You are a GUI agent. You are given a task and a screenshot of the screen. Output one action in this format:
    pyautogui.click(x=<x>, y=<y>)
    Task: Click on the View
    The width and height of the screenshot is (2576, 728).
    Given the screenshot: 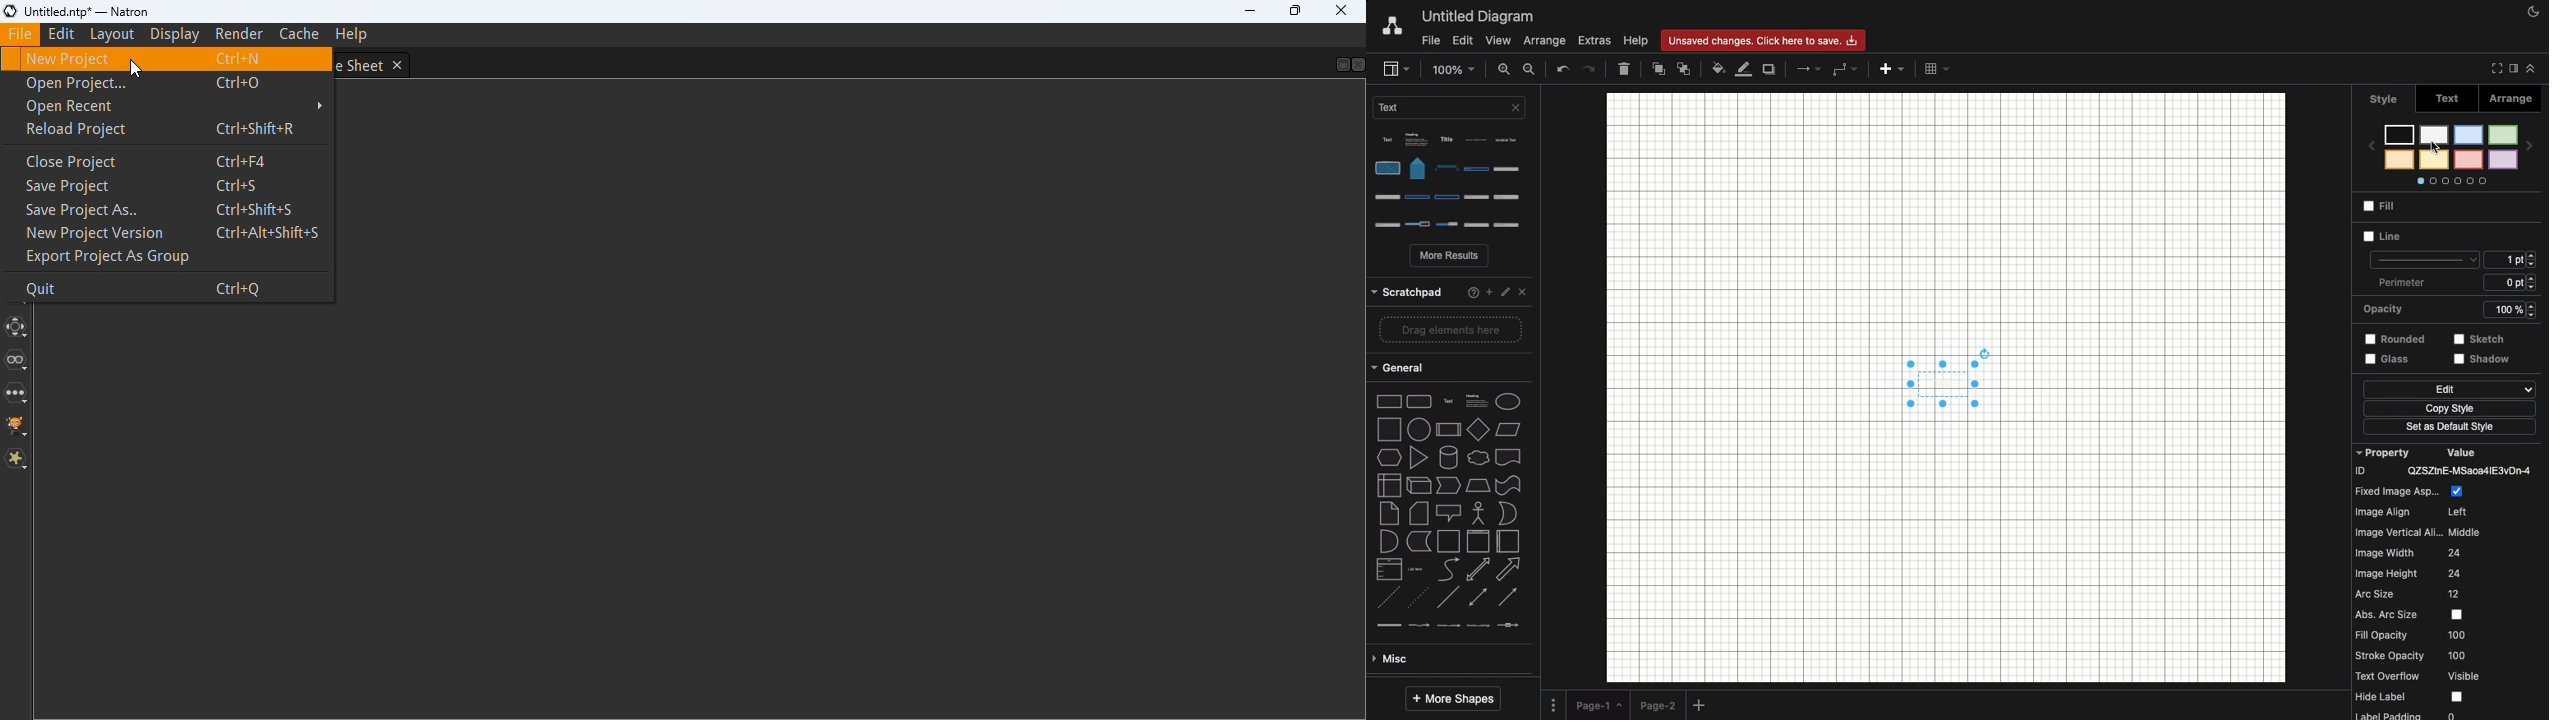 What is the action you would take?
    pyautogui.click(x=1499, y=42)
    